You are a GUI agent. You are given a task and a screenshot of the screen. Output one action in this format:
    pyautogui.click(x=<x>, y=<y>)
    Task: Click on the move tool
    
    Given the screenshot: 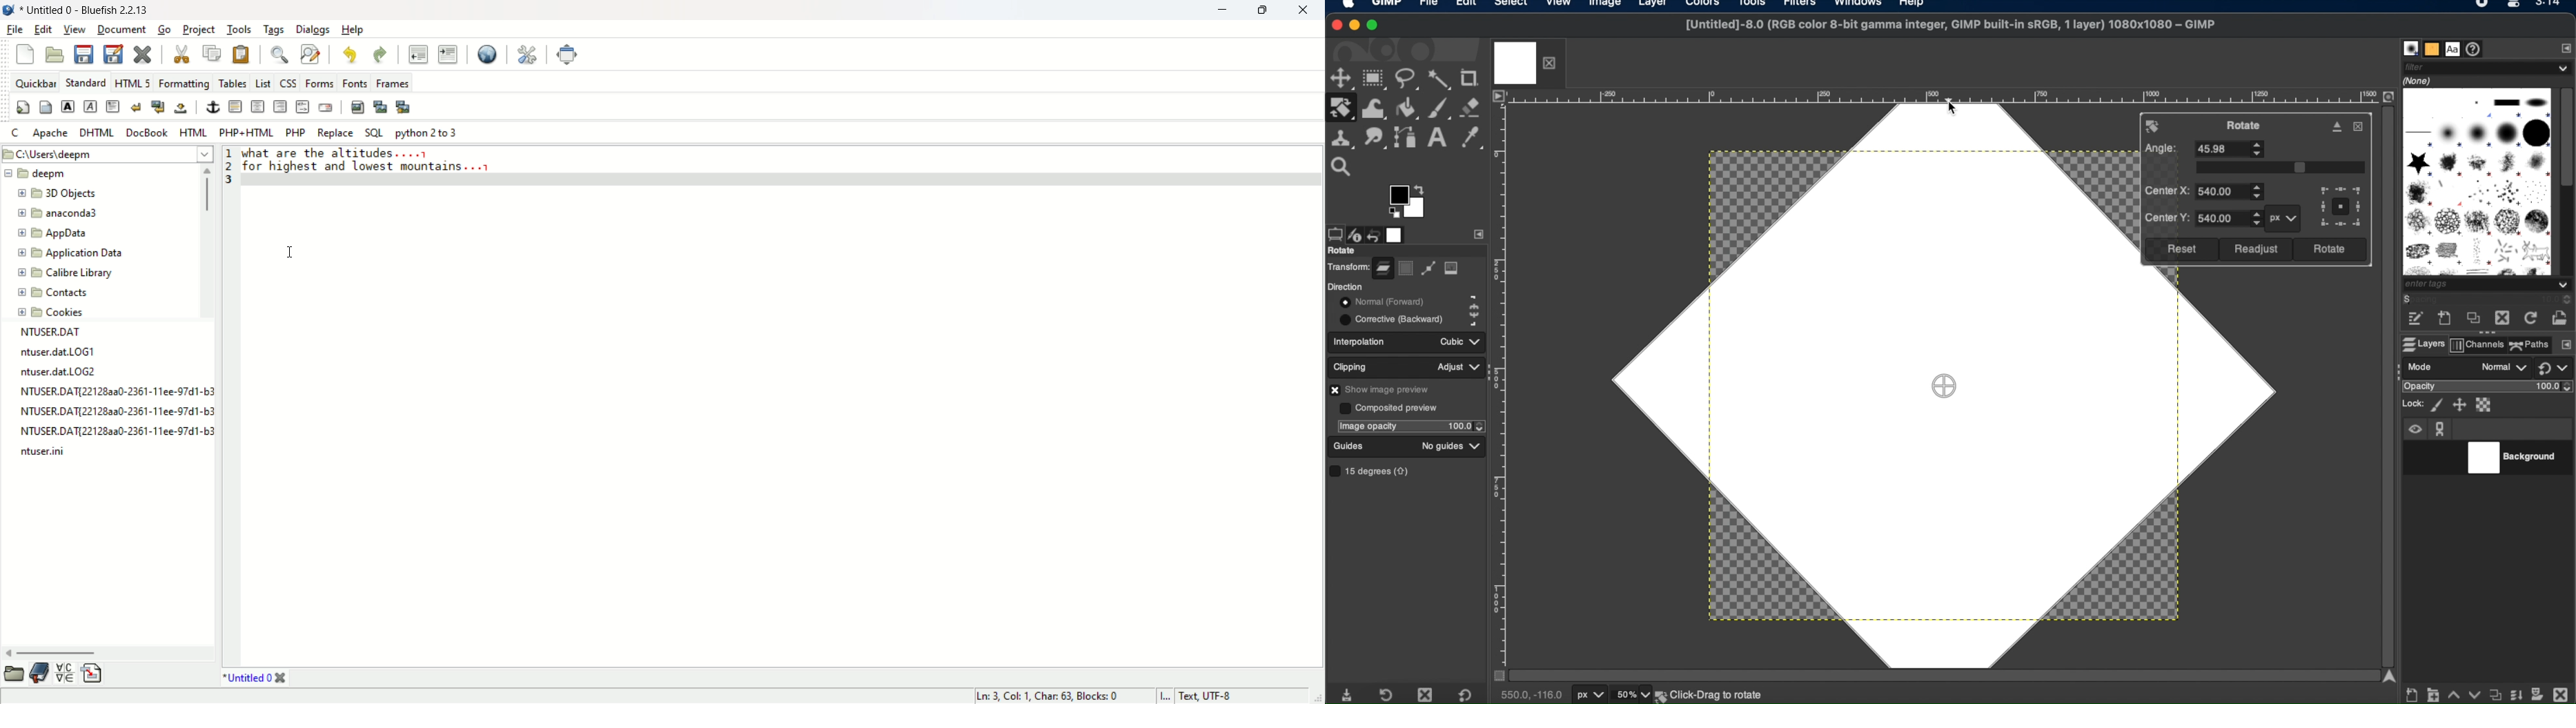 What is the action you would take?
    pyautogui.click(x=1341, y=78)
    